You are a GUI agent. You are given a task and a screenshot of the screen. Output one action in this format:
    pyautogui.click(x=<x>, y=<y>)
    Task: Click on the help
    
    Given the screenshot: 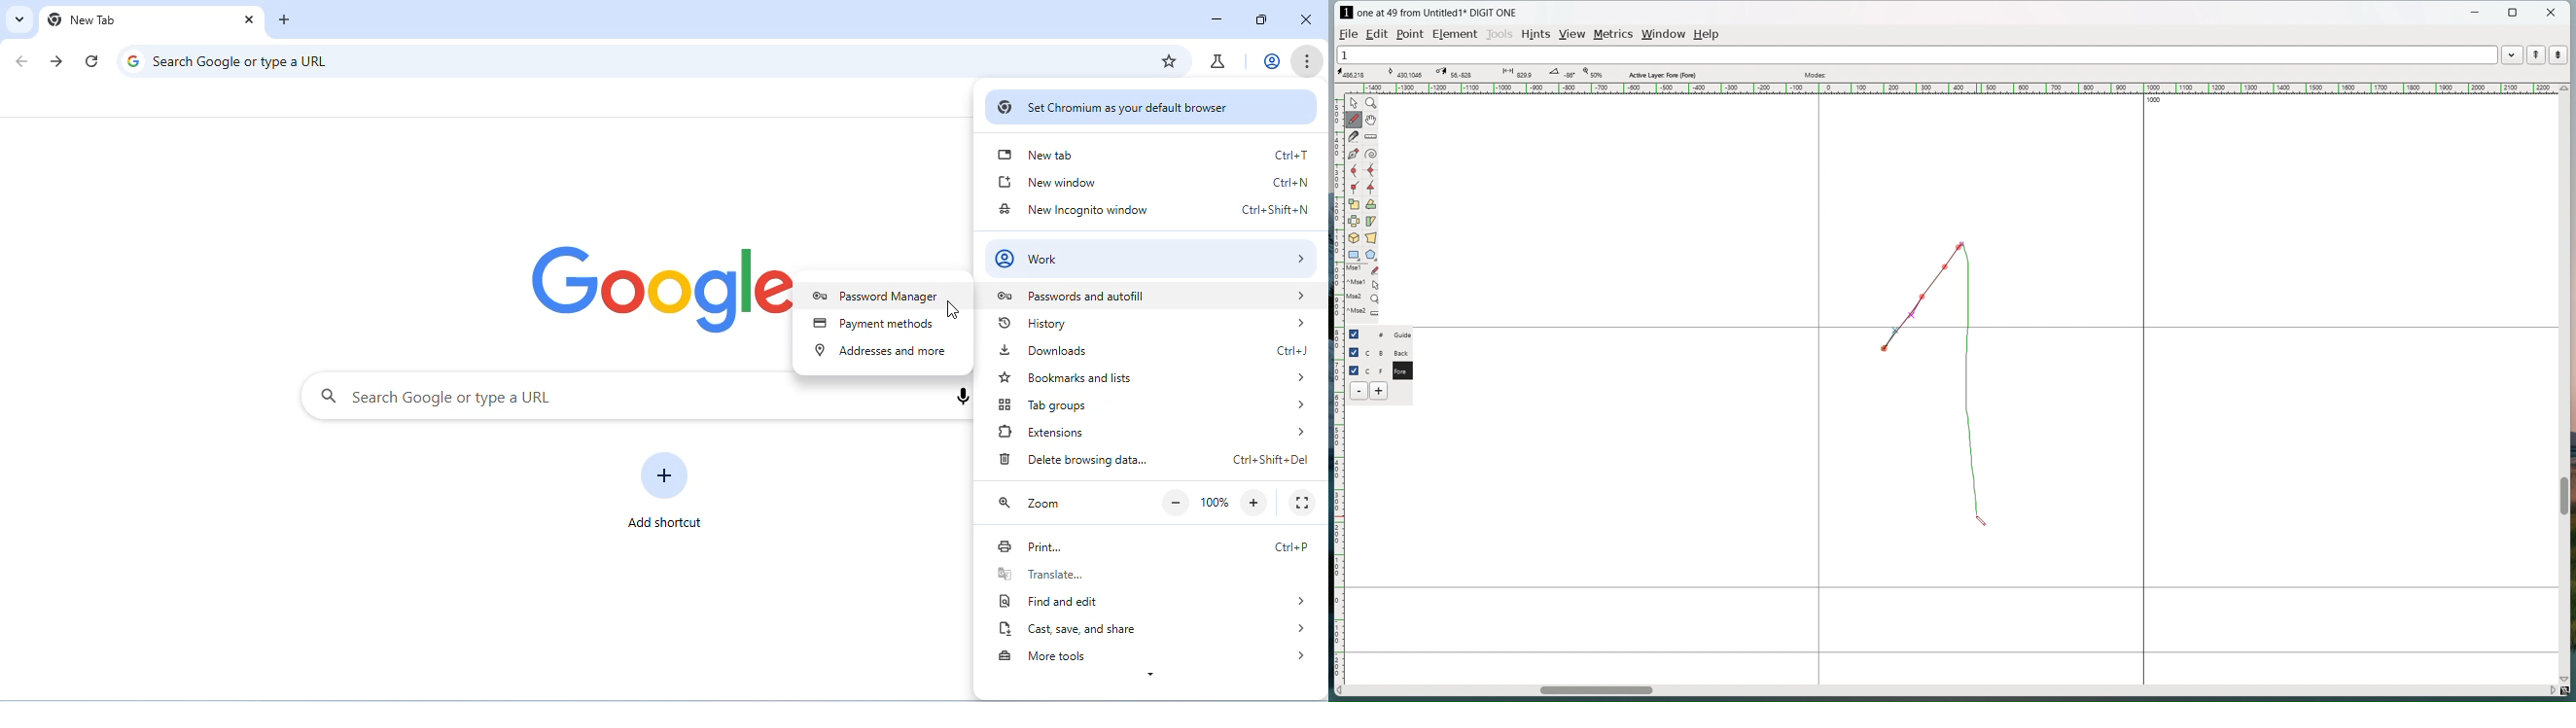 What is the action you would take?
    pyautogui.click(x=1707, y=34)
    